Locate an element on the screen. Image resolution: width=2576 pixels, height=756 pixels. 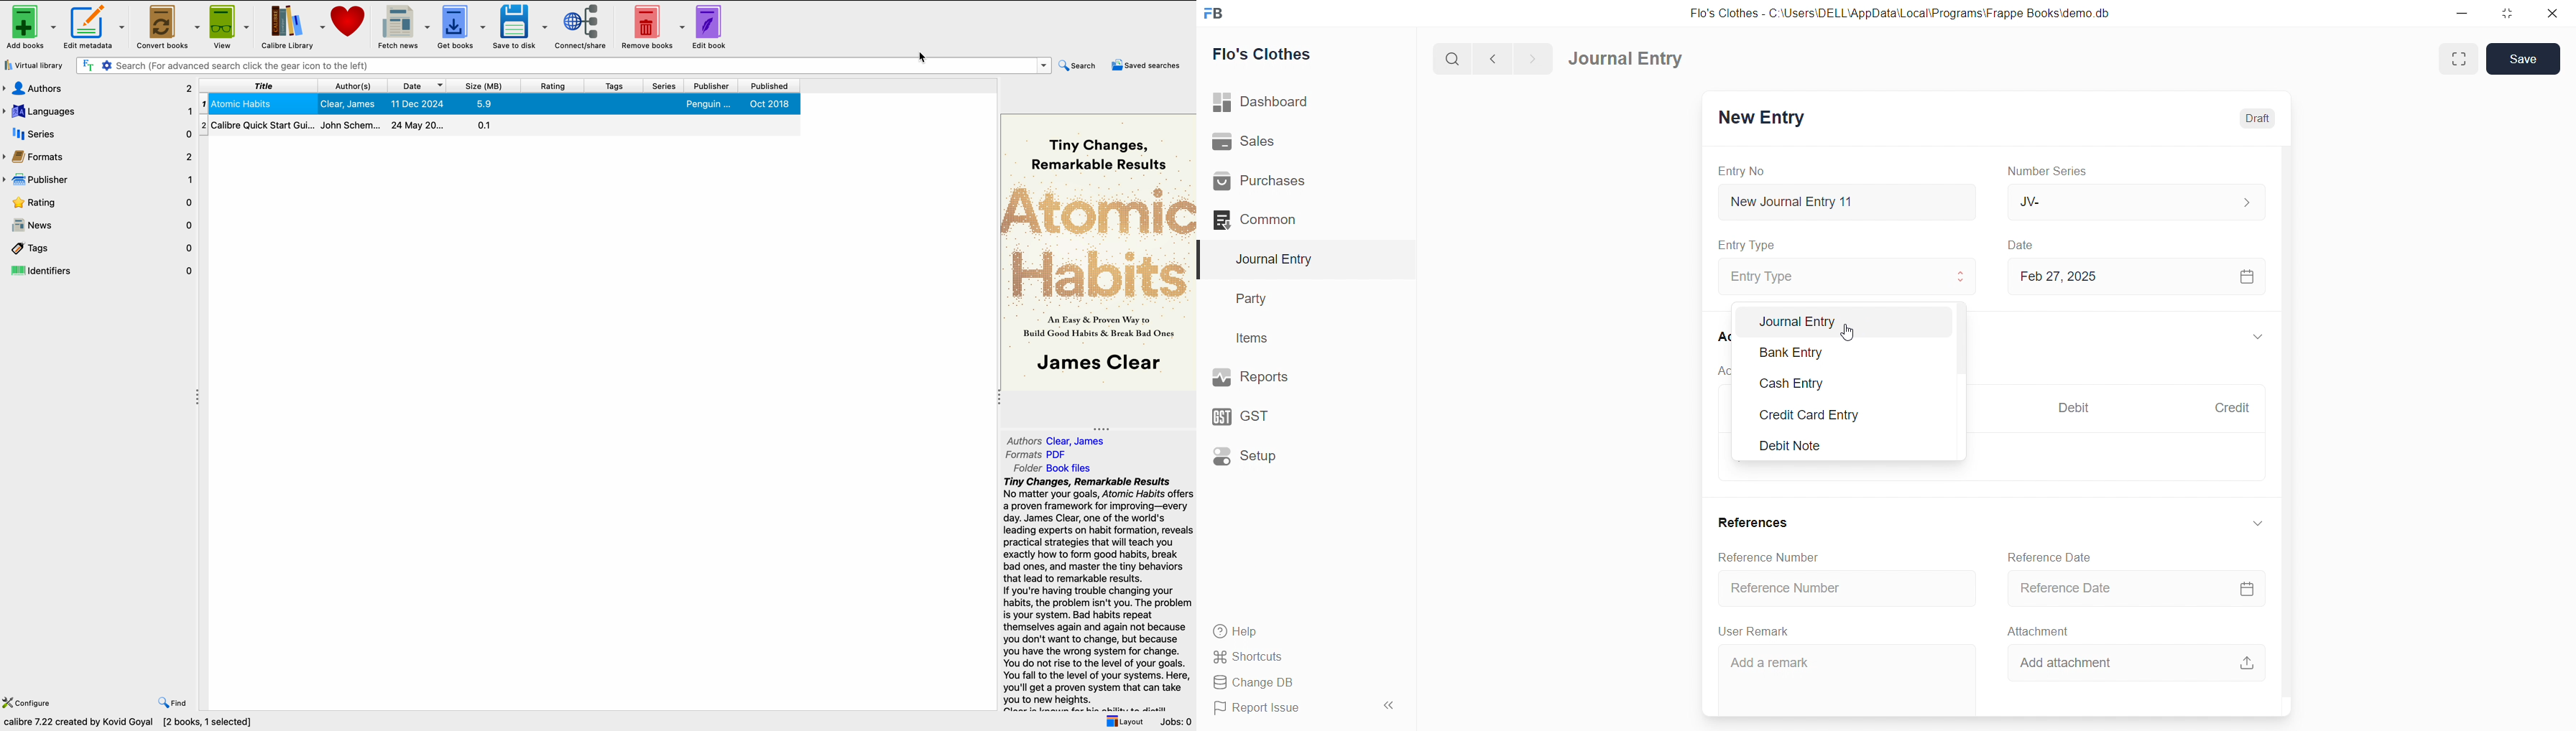
close is located at coordinates (2554, 13).